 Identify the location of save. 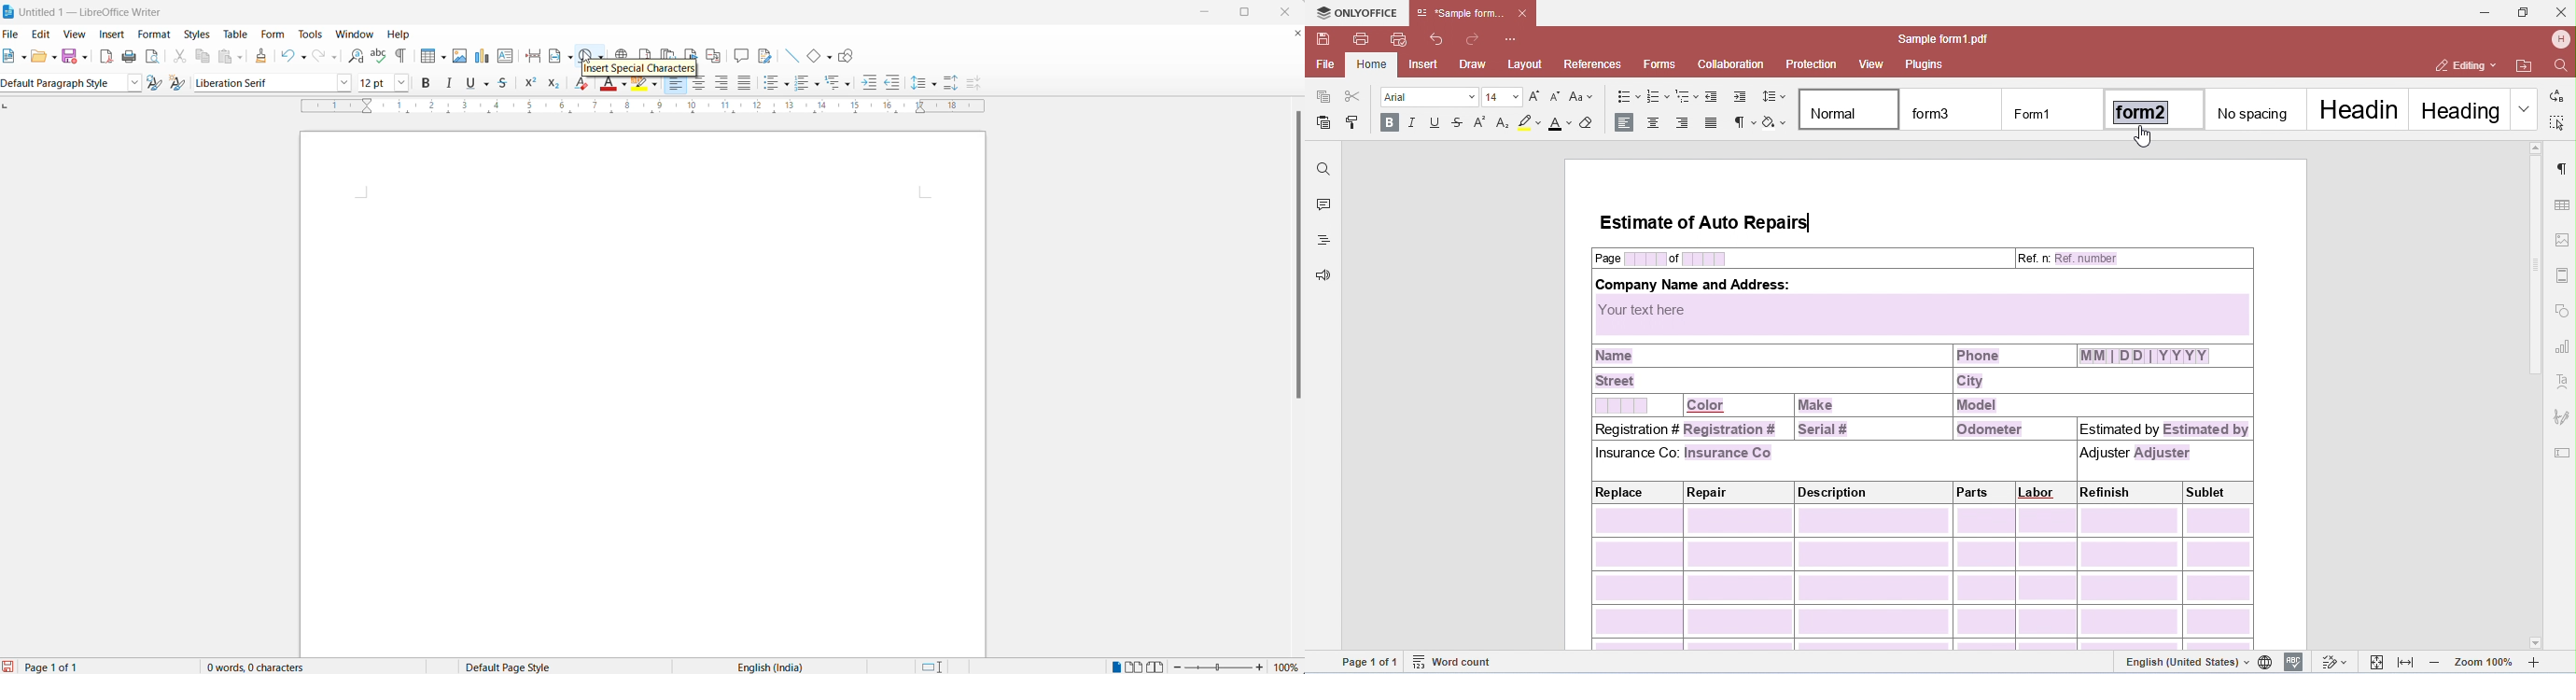
(69, 56).